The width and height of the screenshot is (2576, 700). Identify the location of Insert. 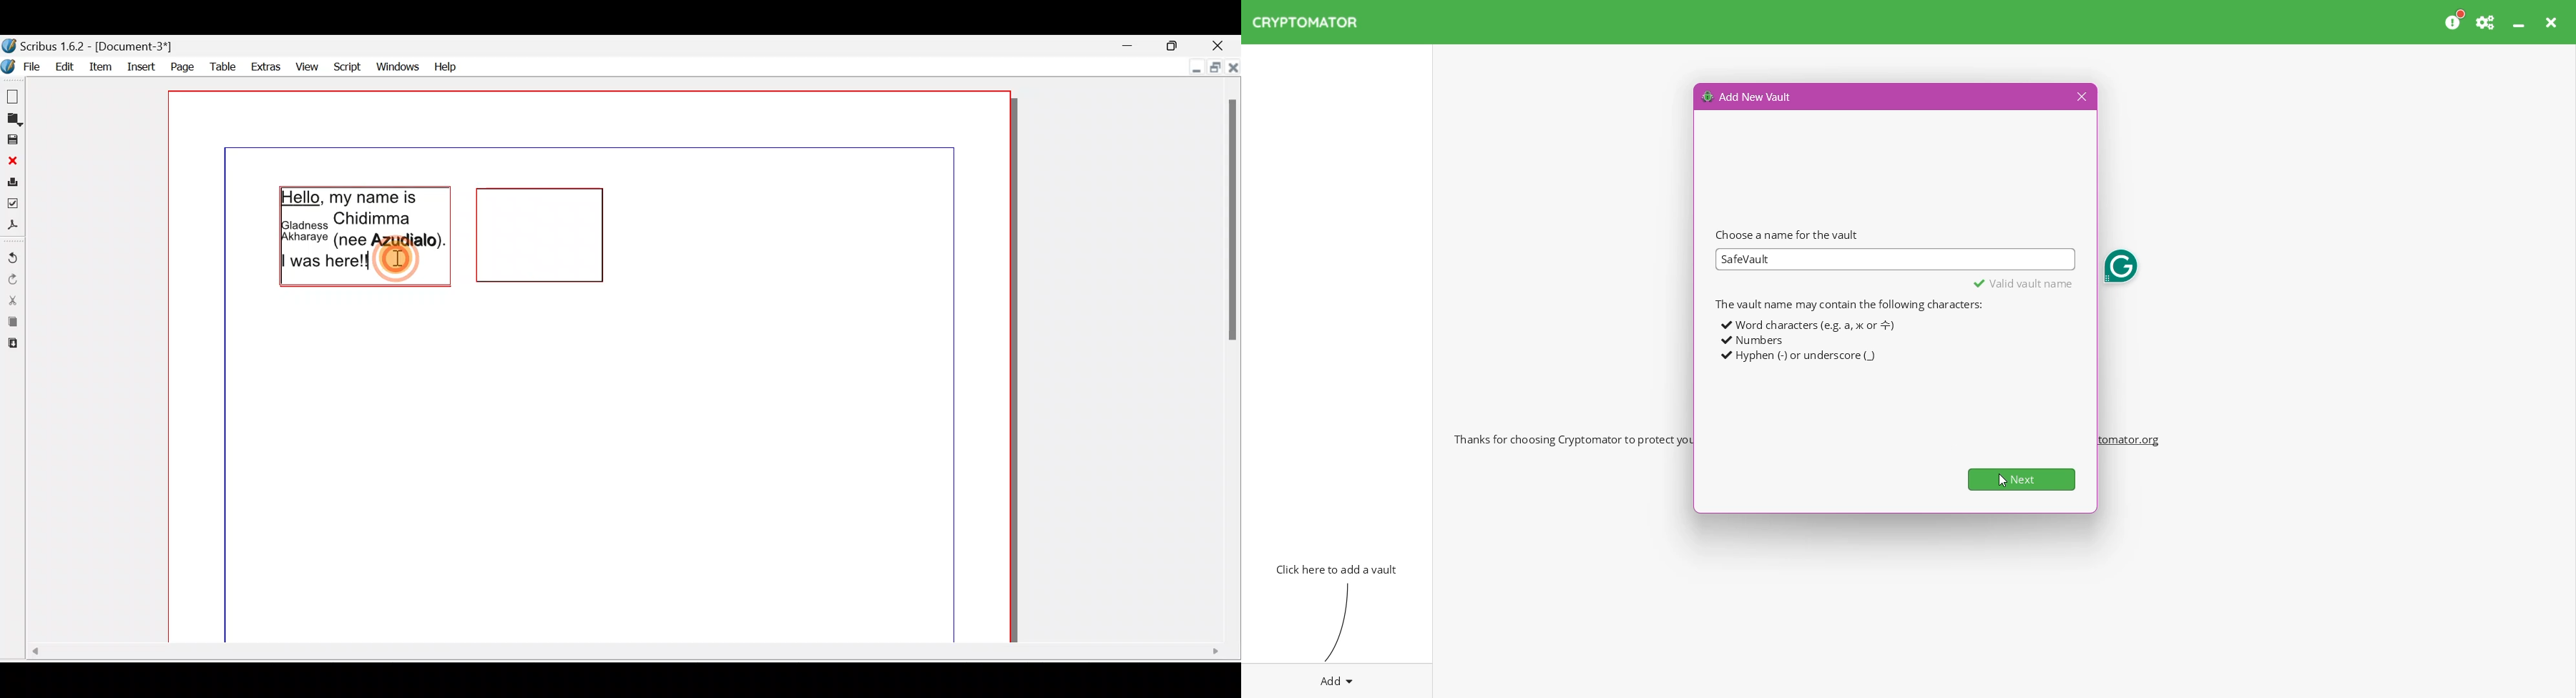
(139, 65).